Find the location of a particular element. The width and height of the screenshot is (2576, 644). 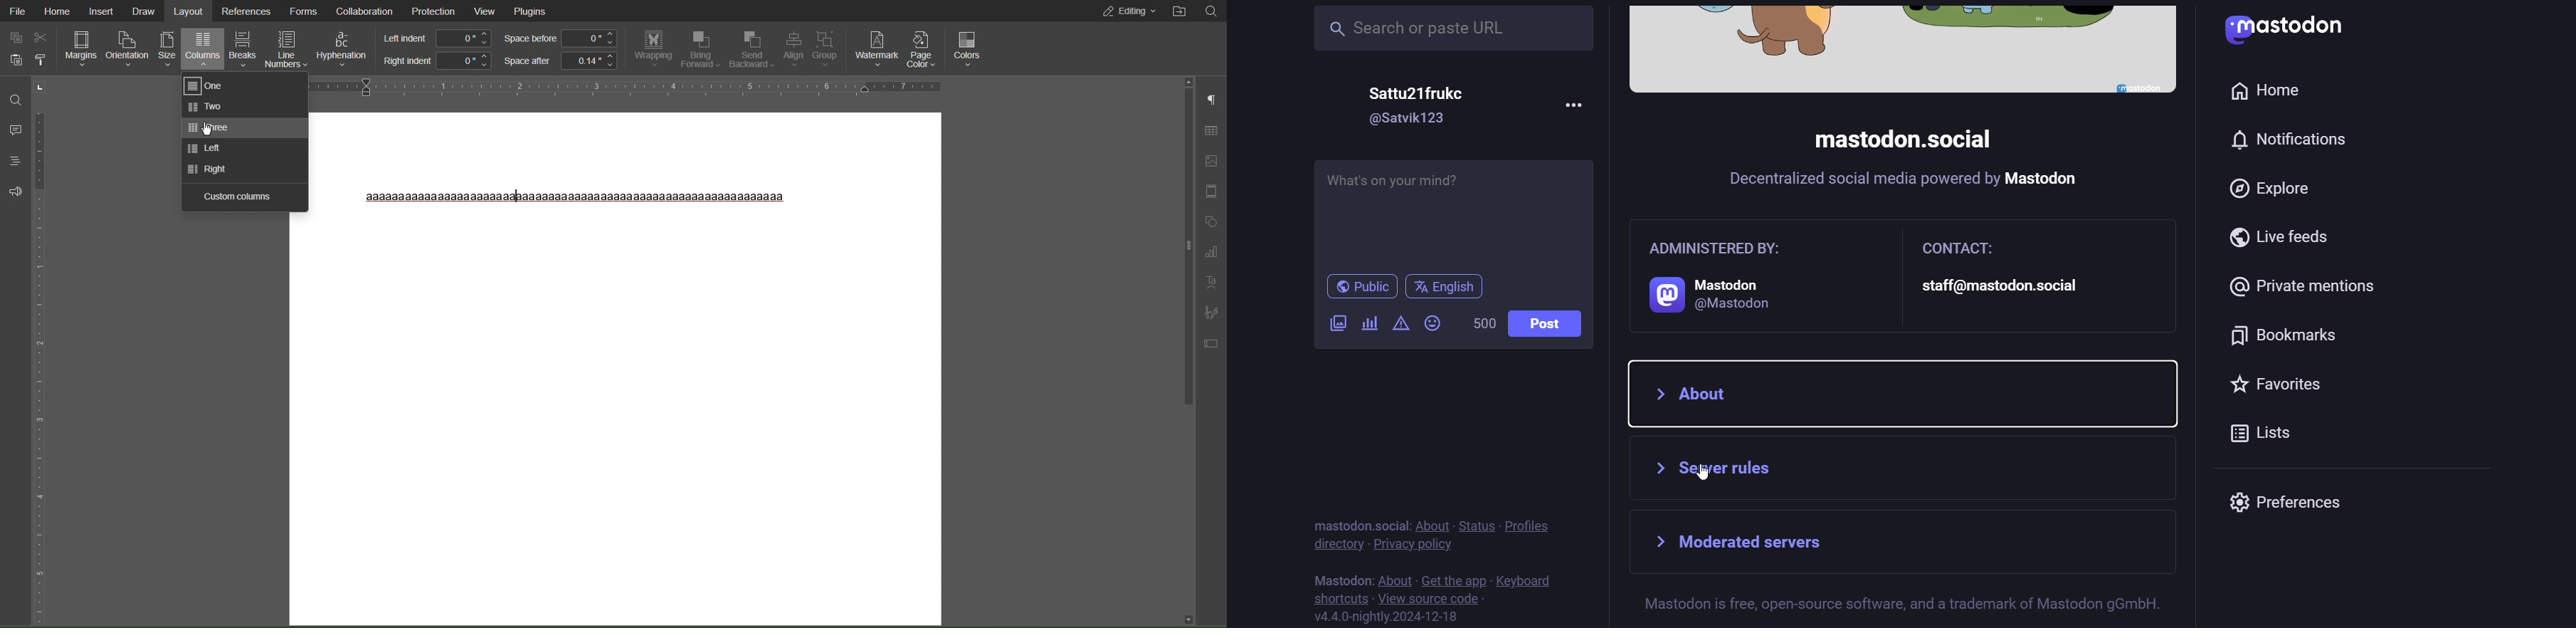

preferences is located at coordinates (2294, 502).